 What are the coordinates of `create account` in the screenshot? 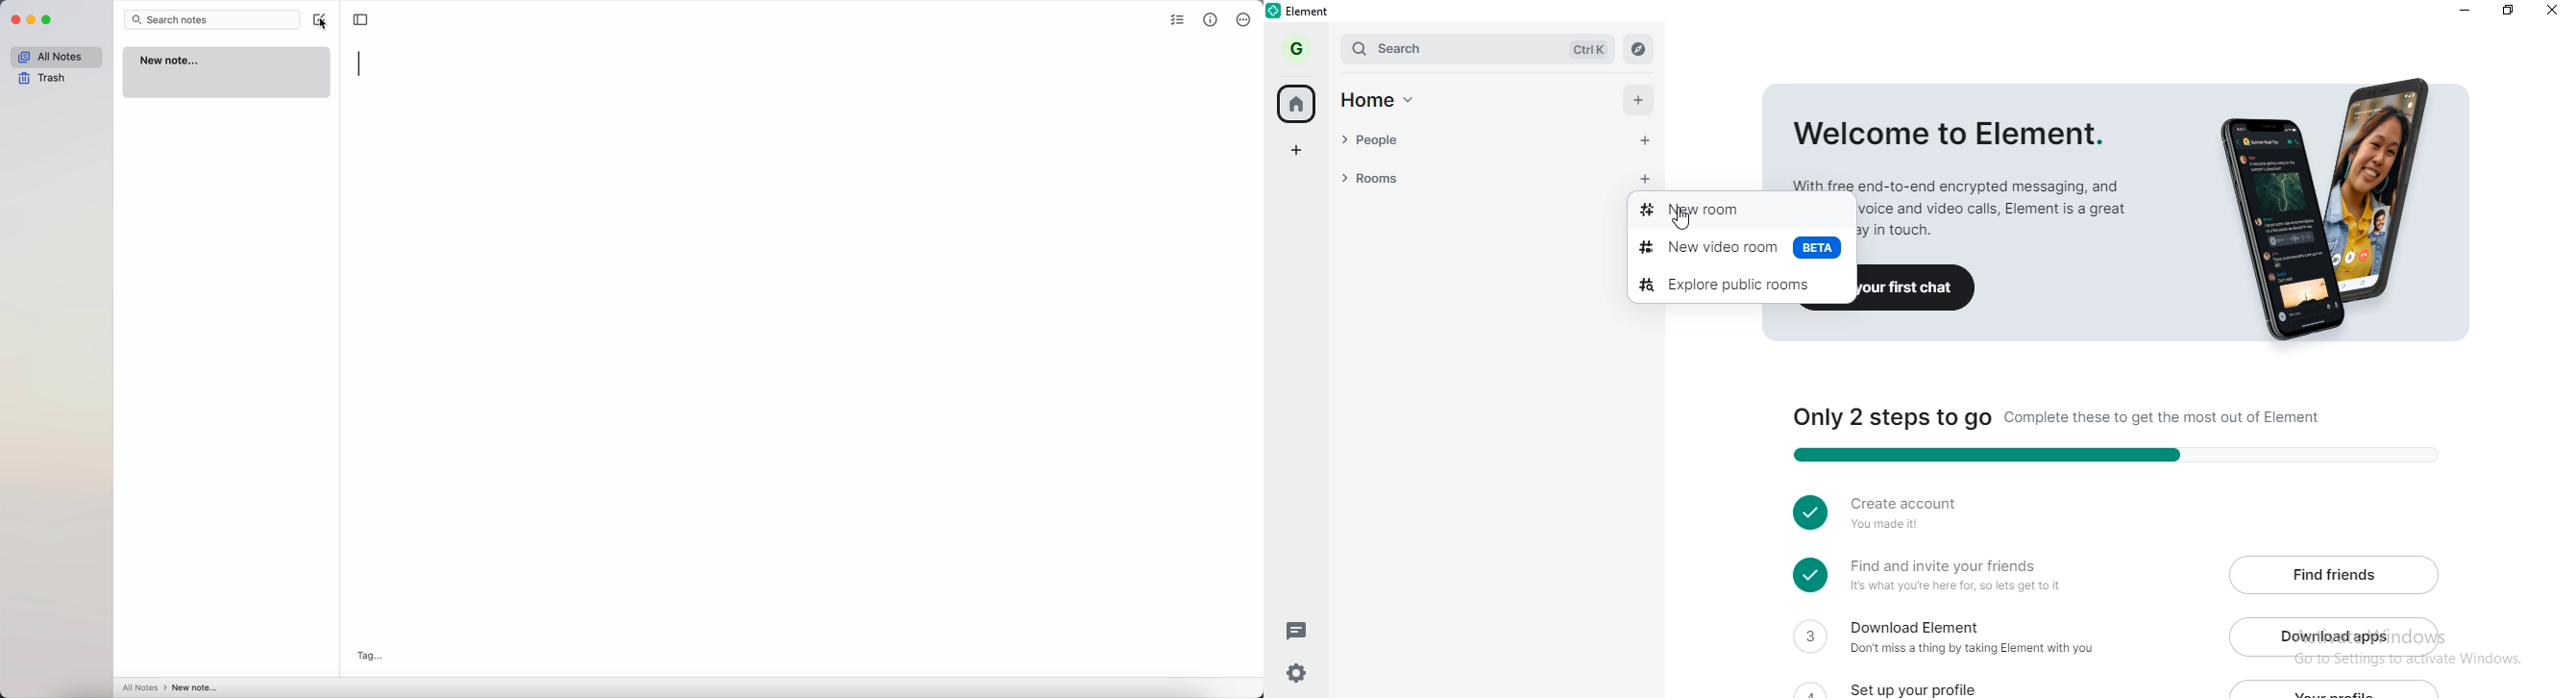 It's located at (1900, 513).